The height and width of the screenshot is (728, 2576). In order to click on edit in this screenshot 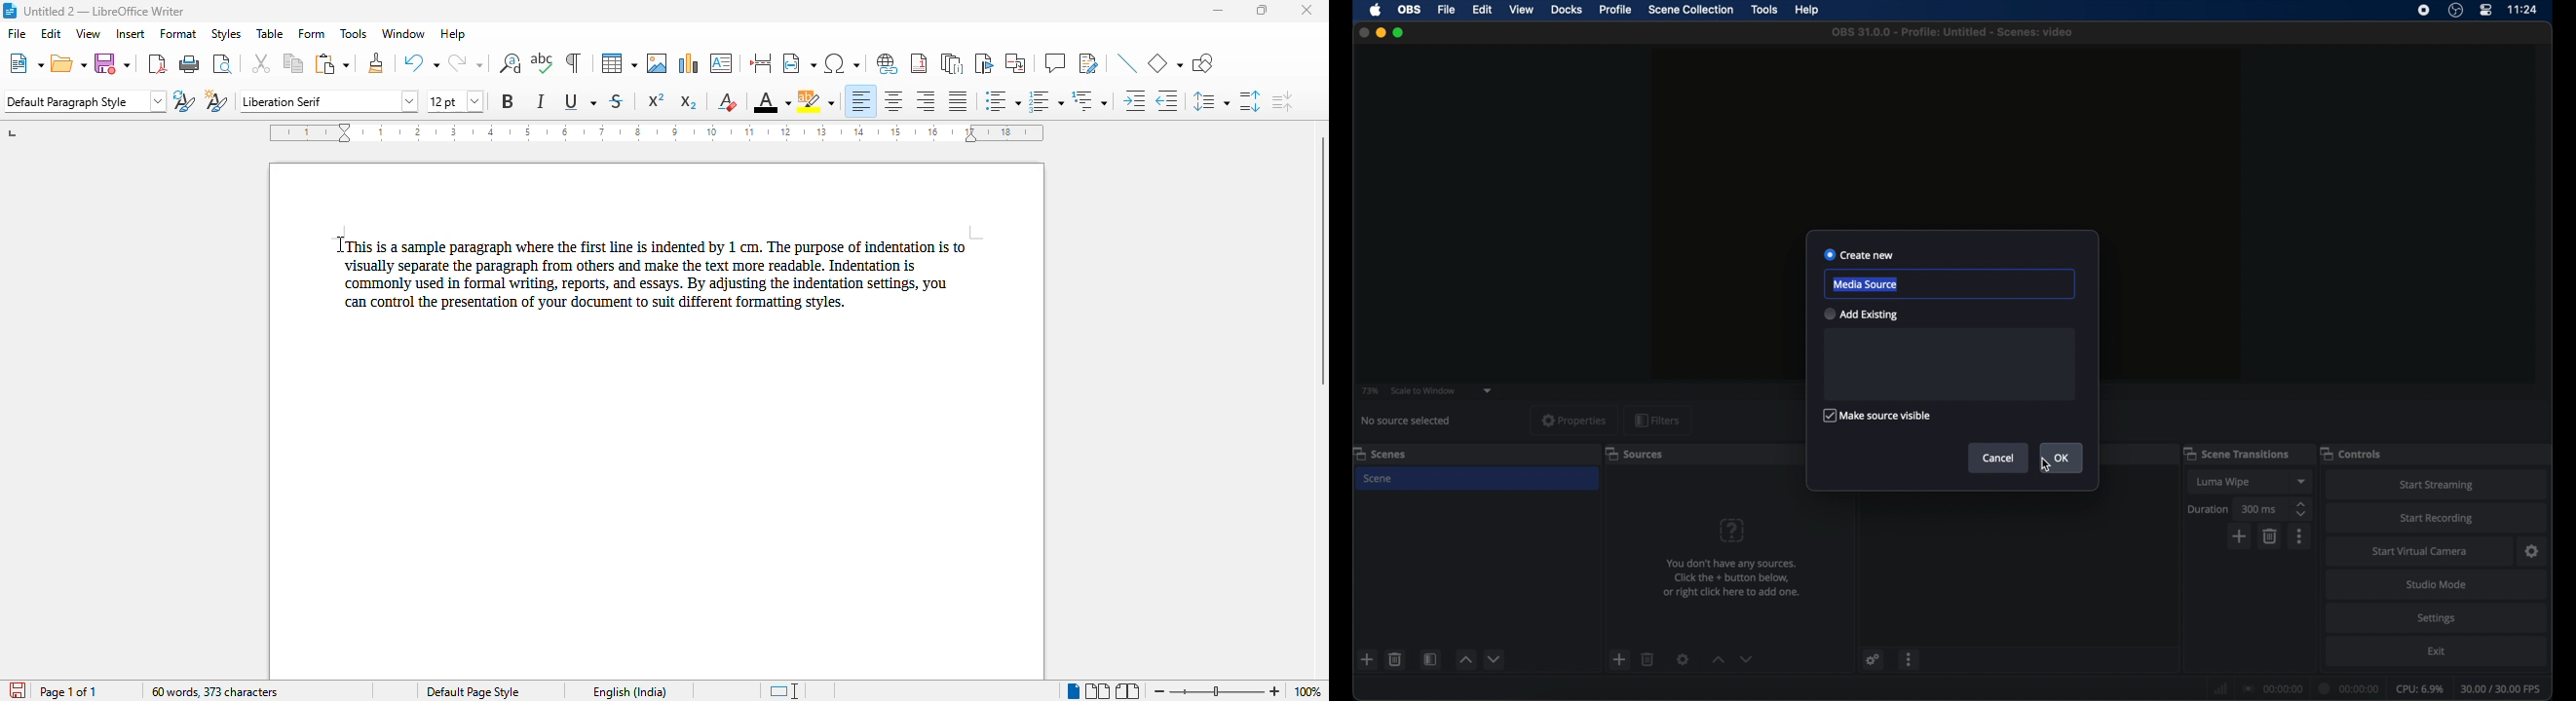, I will do `click(1482, 10)`.